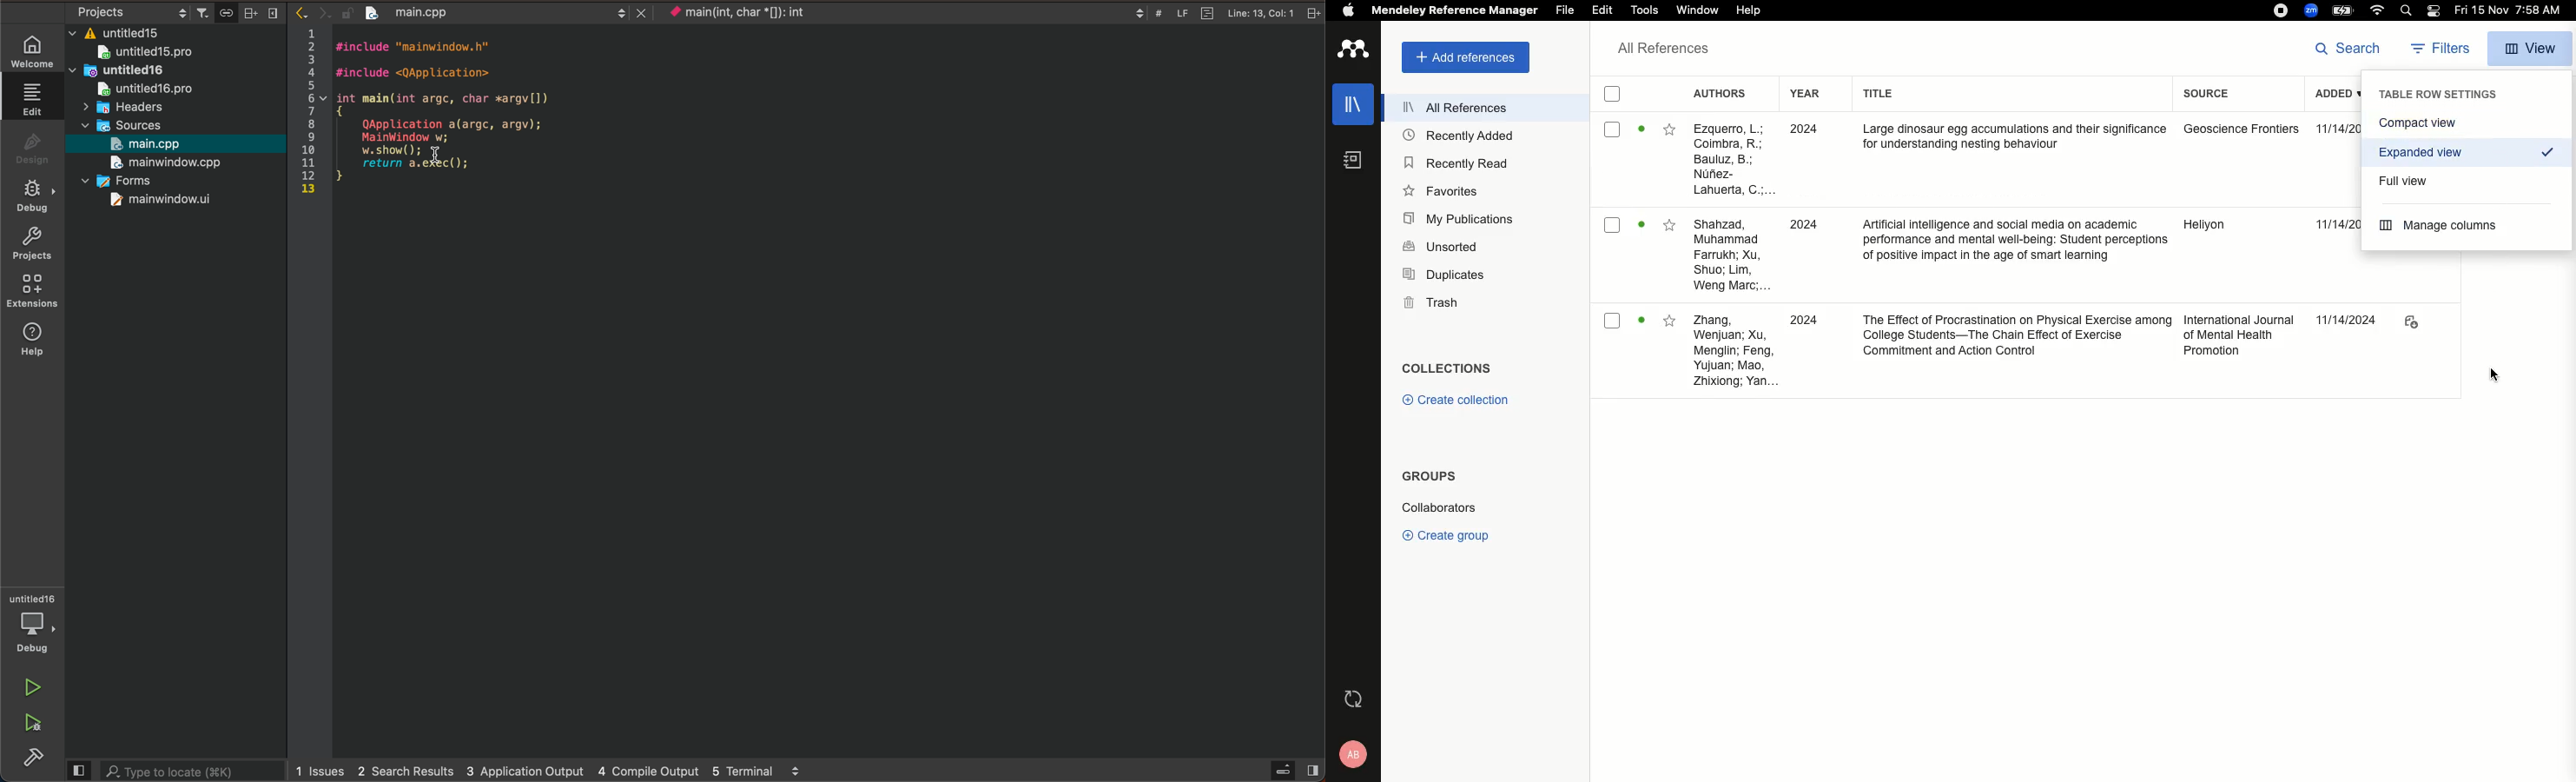 This screenshot has width=2576, height=784. What do you see at coordinates (2377, 11) in the screenshot?
I see `Internet` at bounding box center [2377, 11].